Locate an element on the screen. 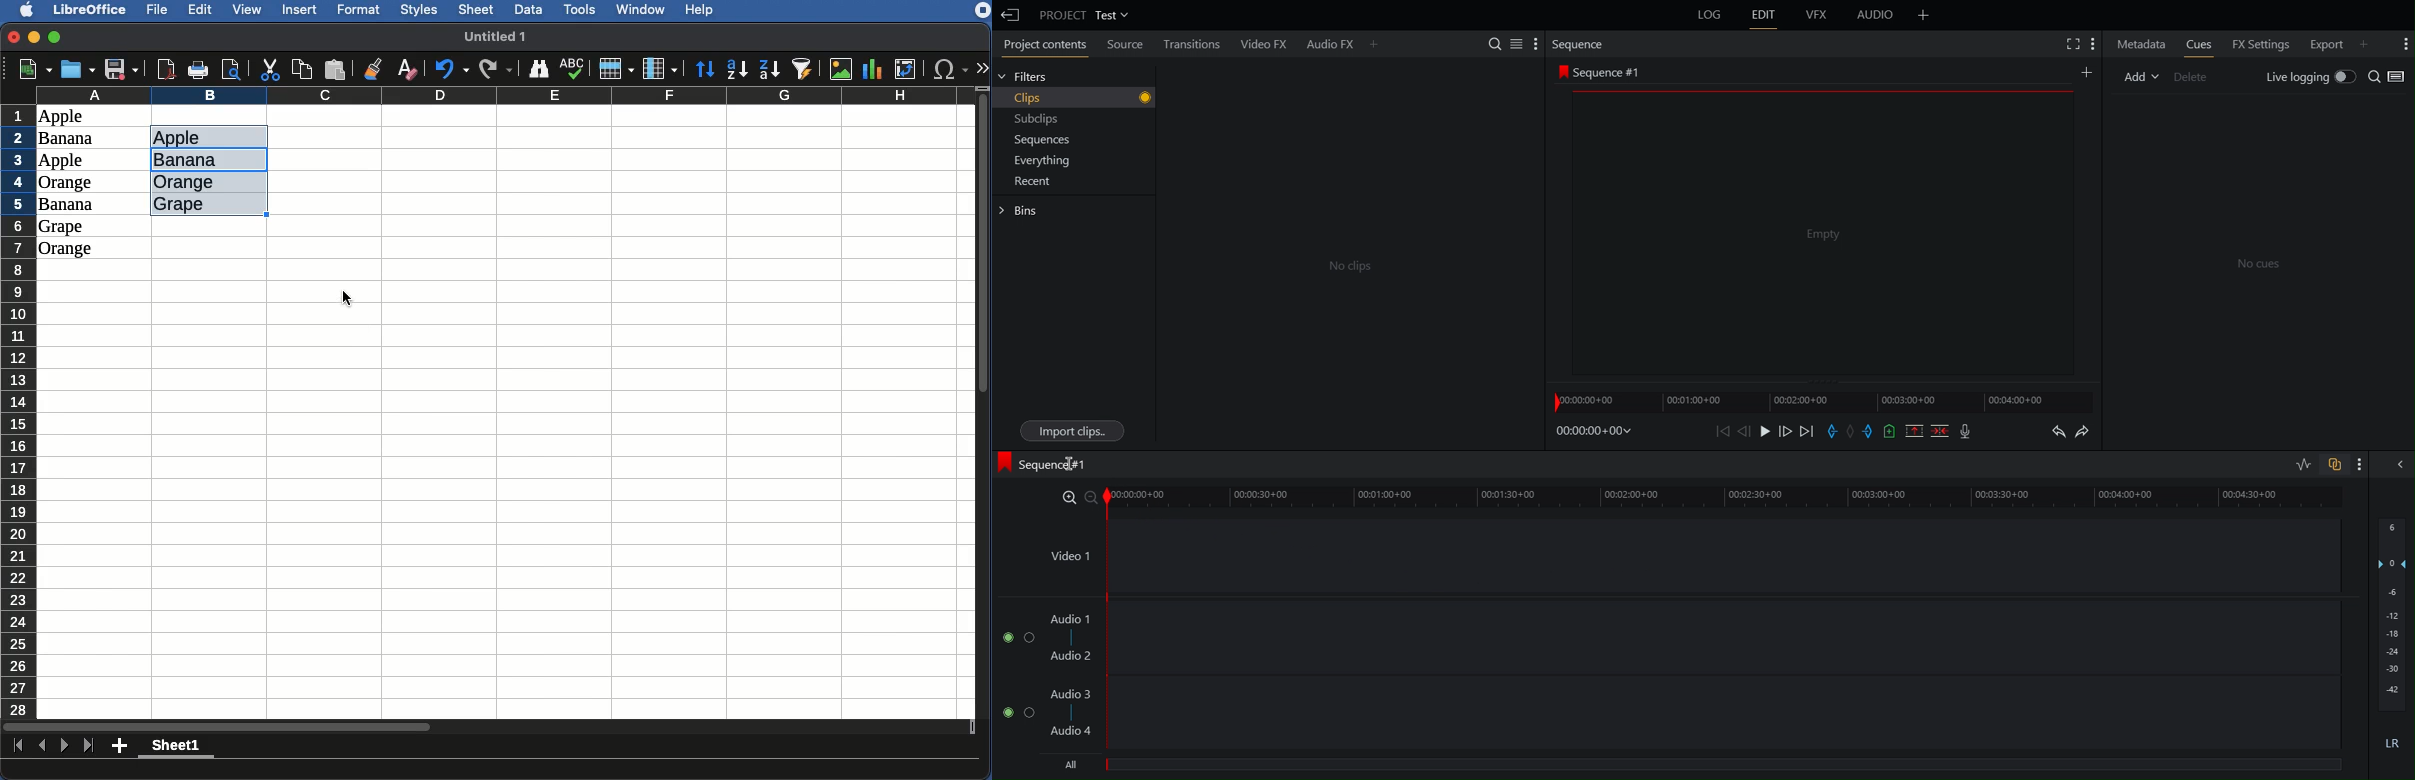 Image resolution: width=2436 pixels, height=784 pixels. UNIQUE Values listed - Apple is located at coordinates (208, 137).